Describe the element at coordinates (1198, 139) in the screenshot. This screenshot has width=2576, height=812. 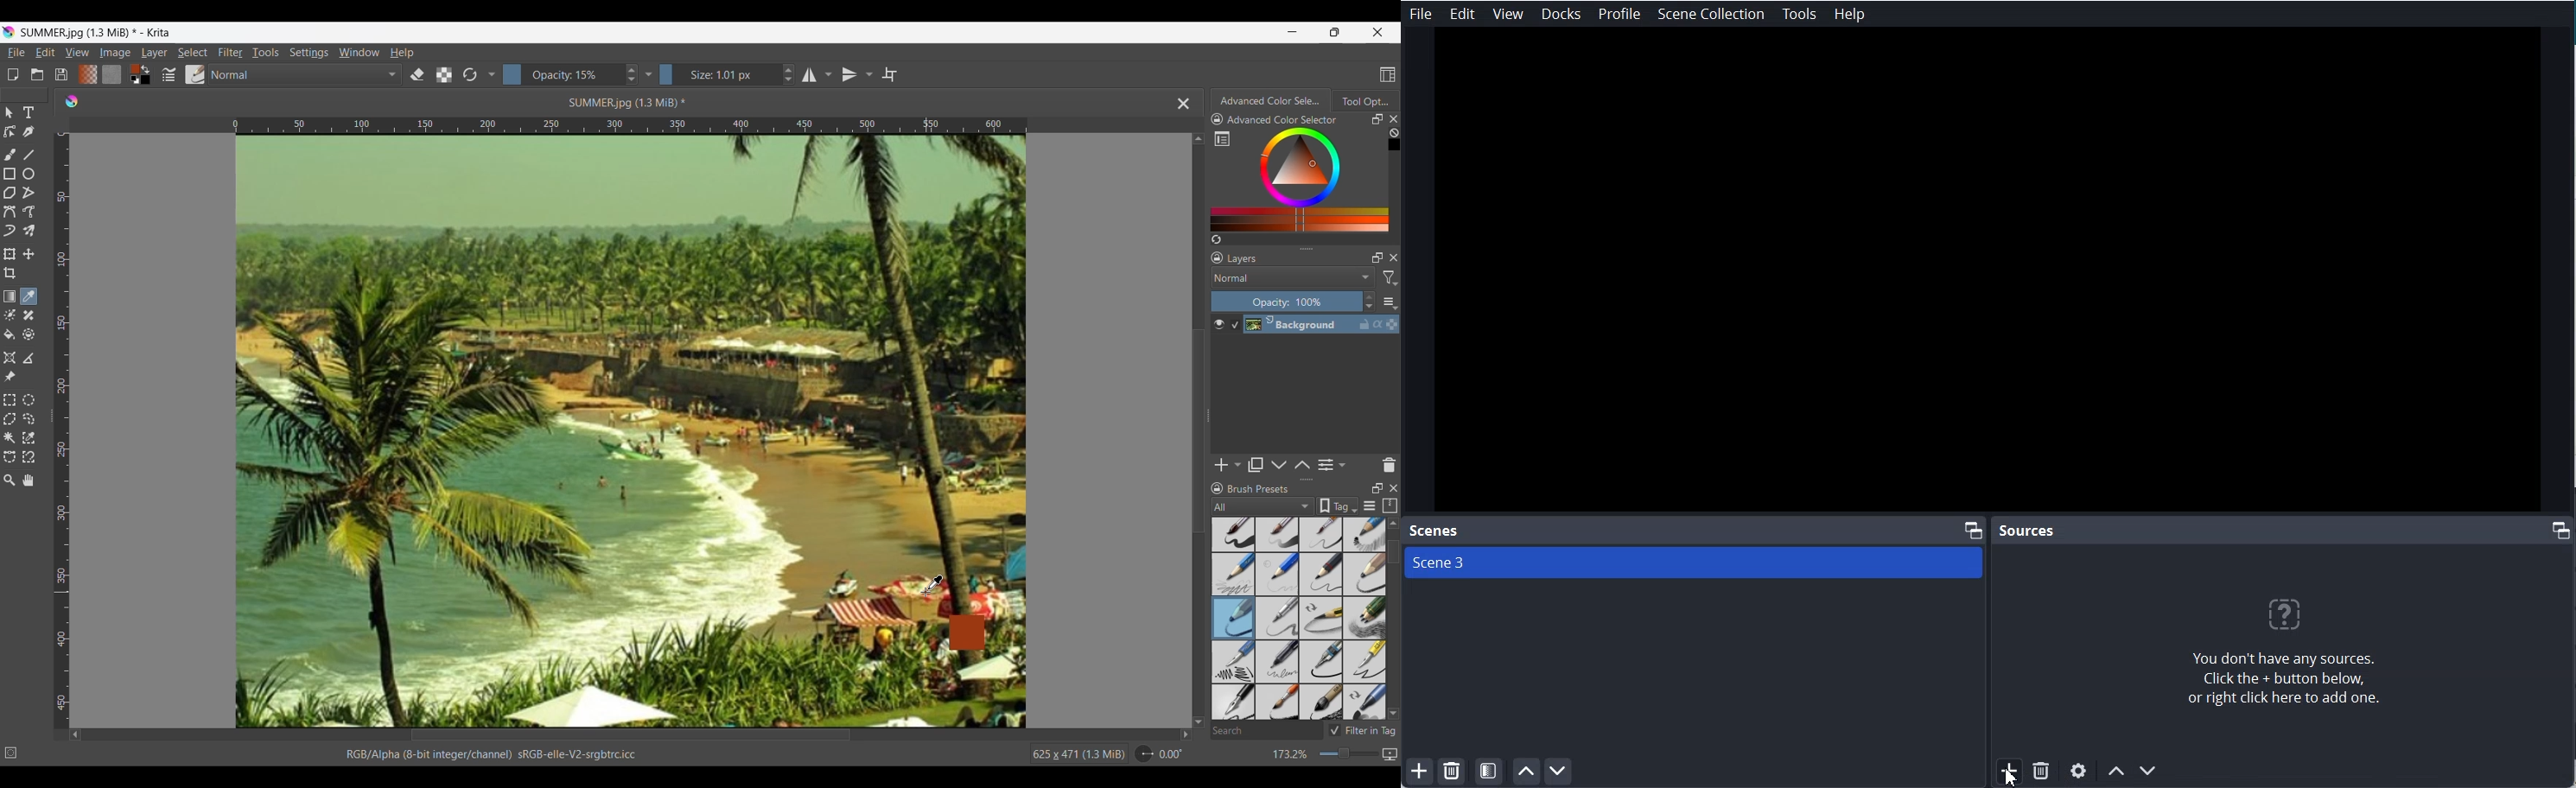
I see `Quick slide to top` at that location.